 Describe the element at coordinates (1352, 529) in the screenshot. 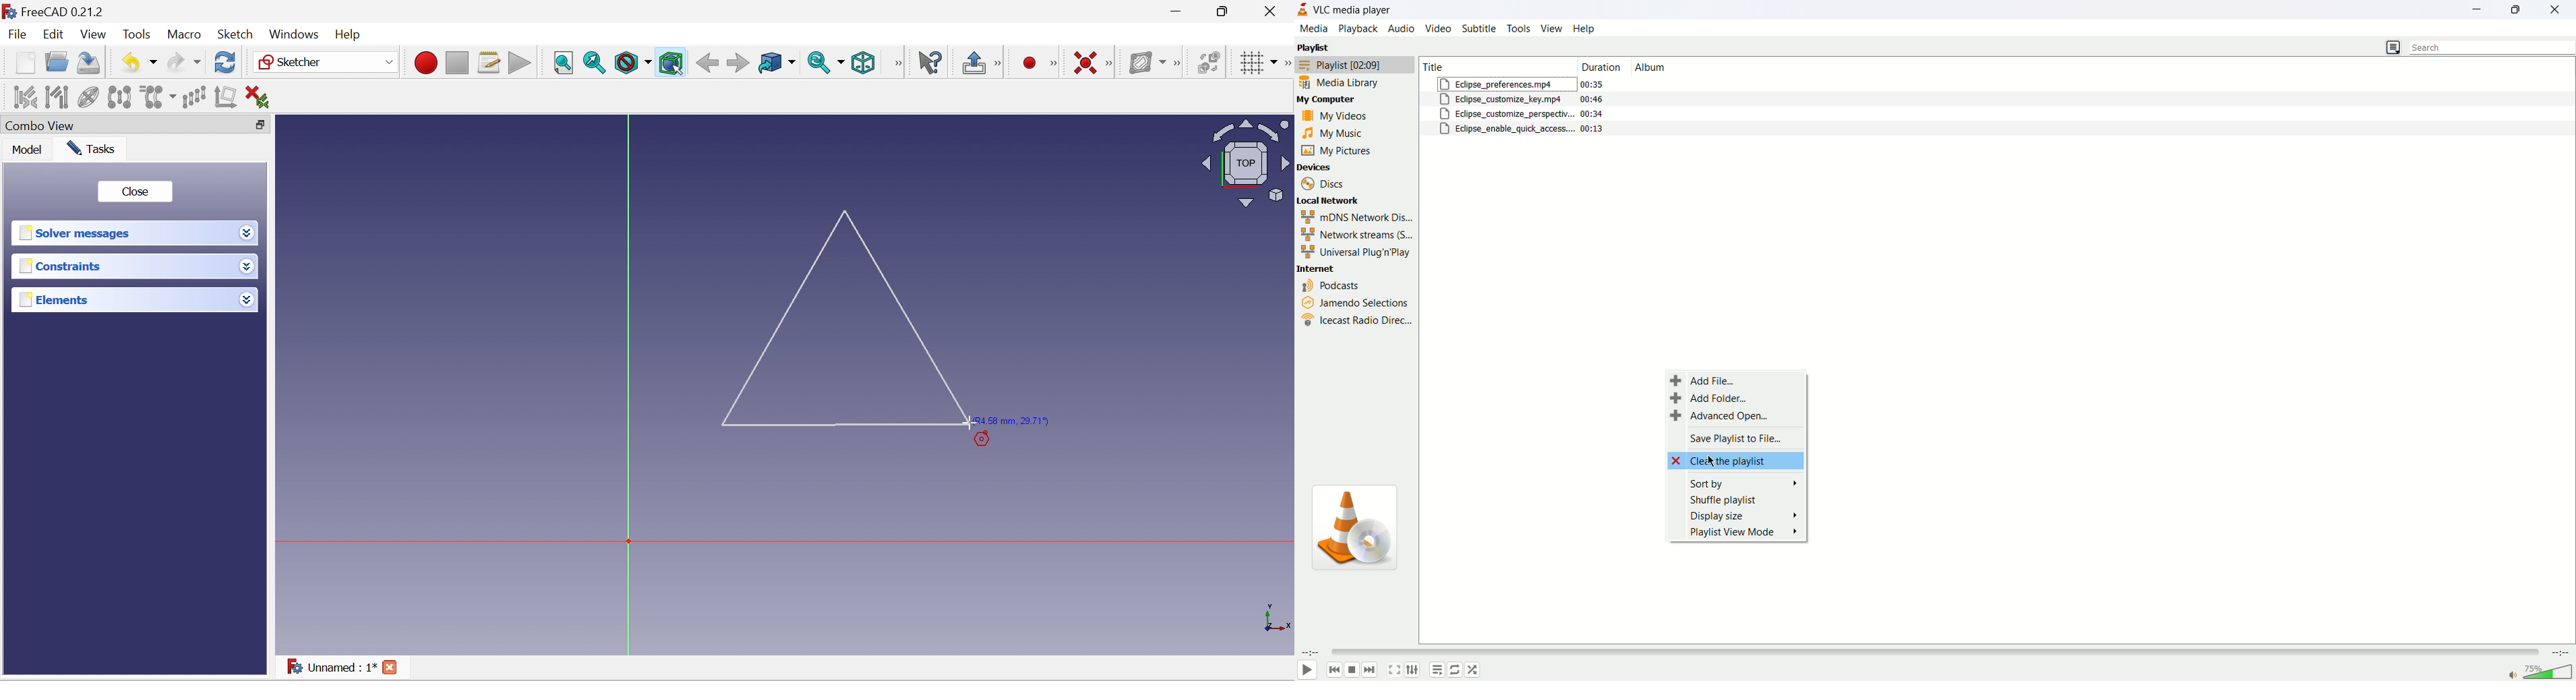

I see `icon` at that location.